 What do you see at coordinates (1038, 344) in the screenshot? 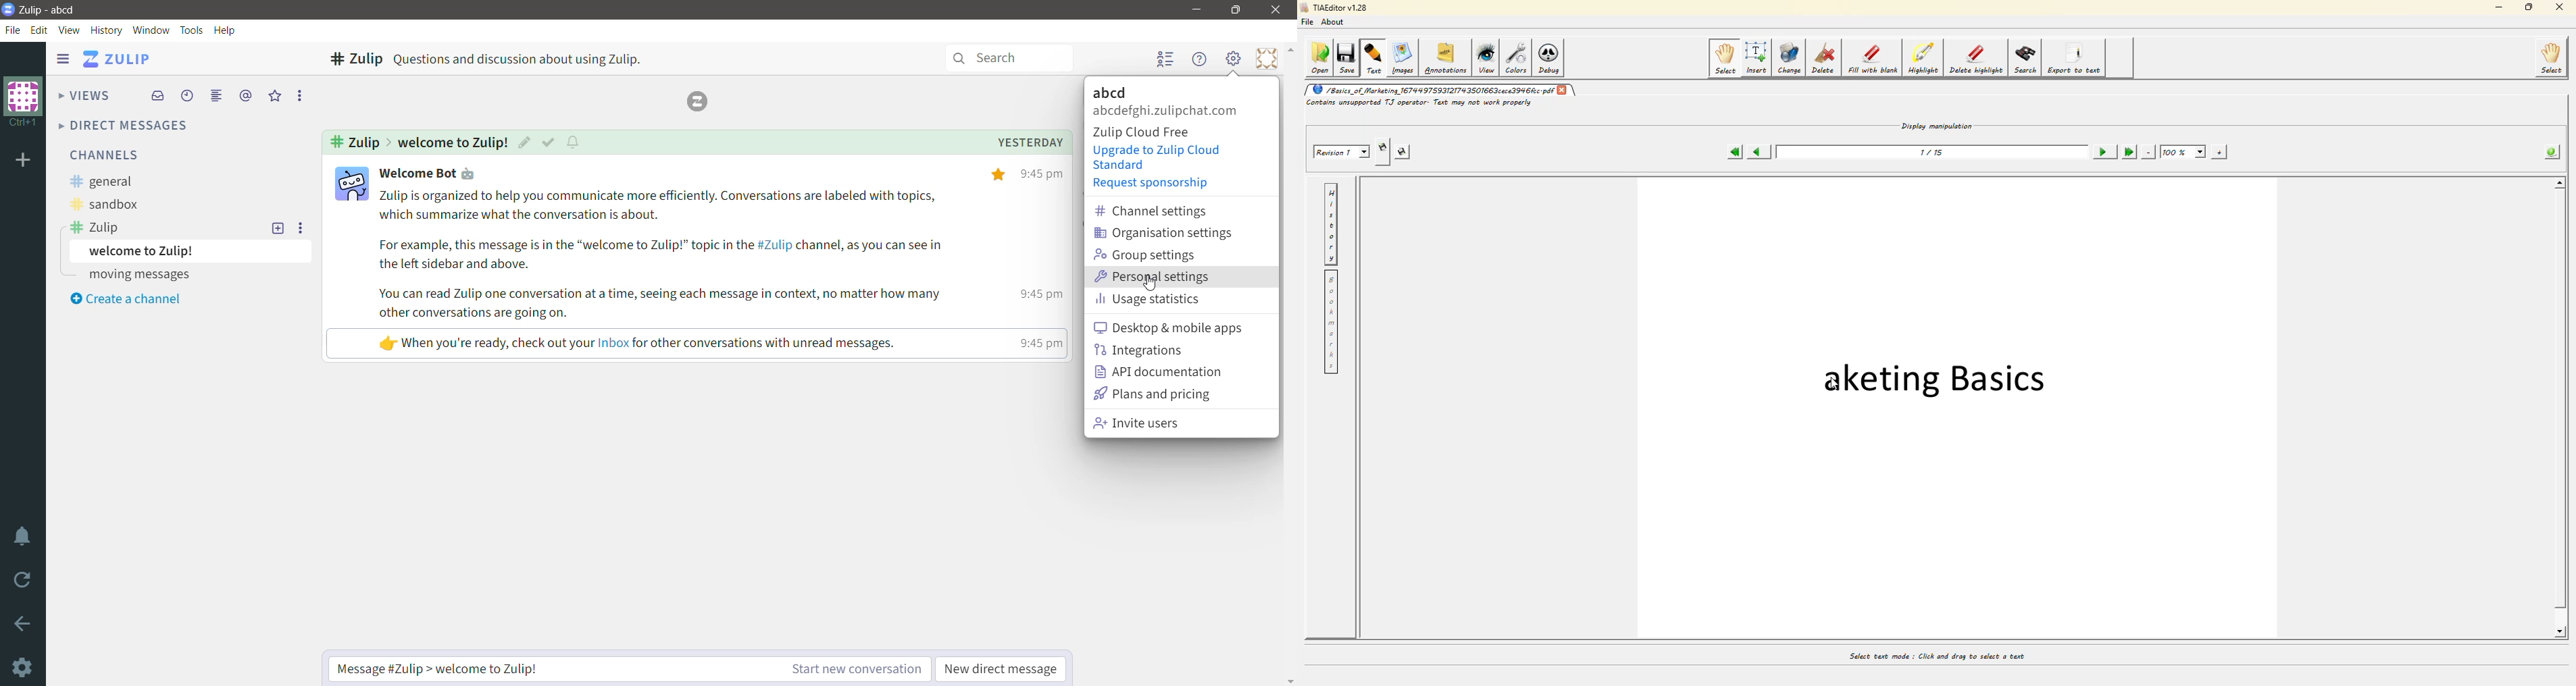
I see `time` at bounding box center [1038, 344].